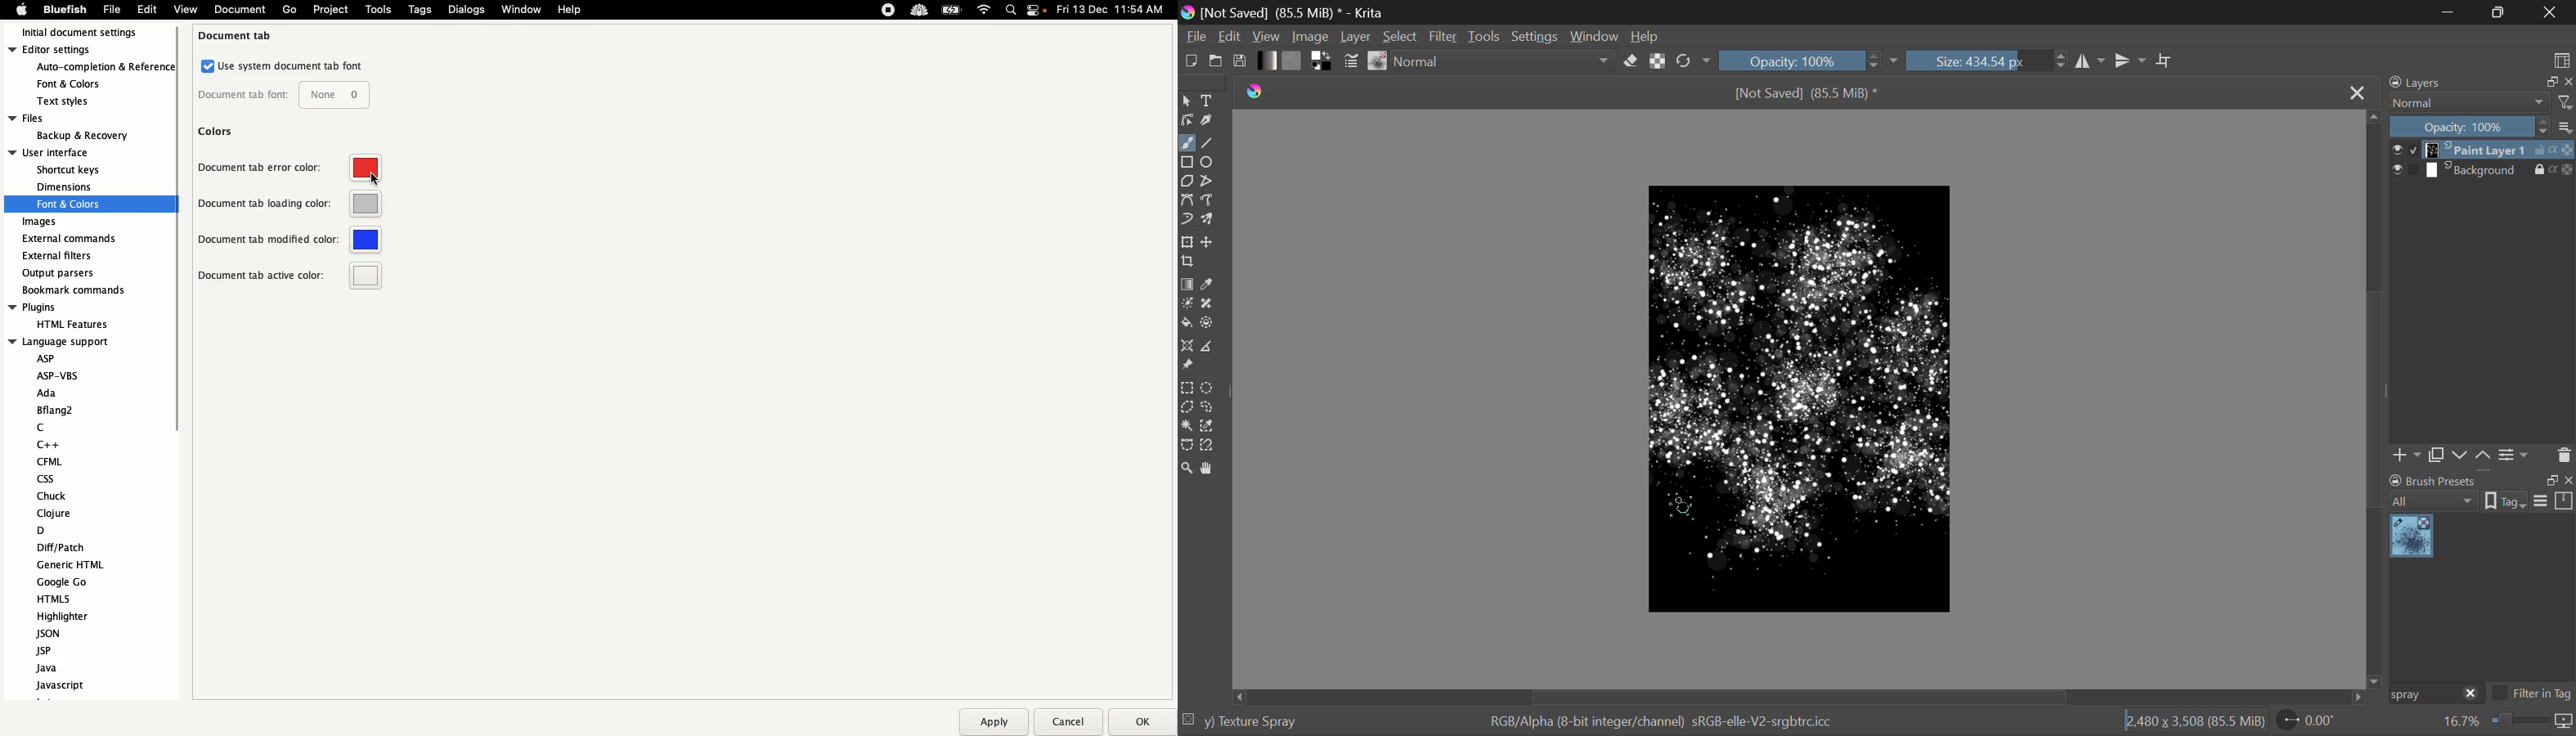 This screenshot has width=2576, height=756. I want to click on fonts and colors, so click(91, 204).